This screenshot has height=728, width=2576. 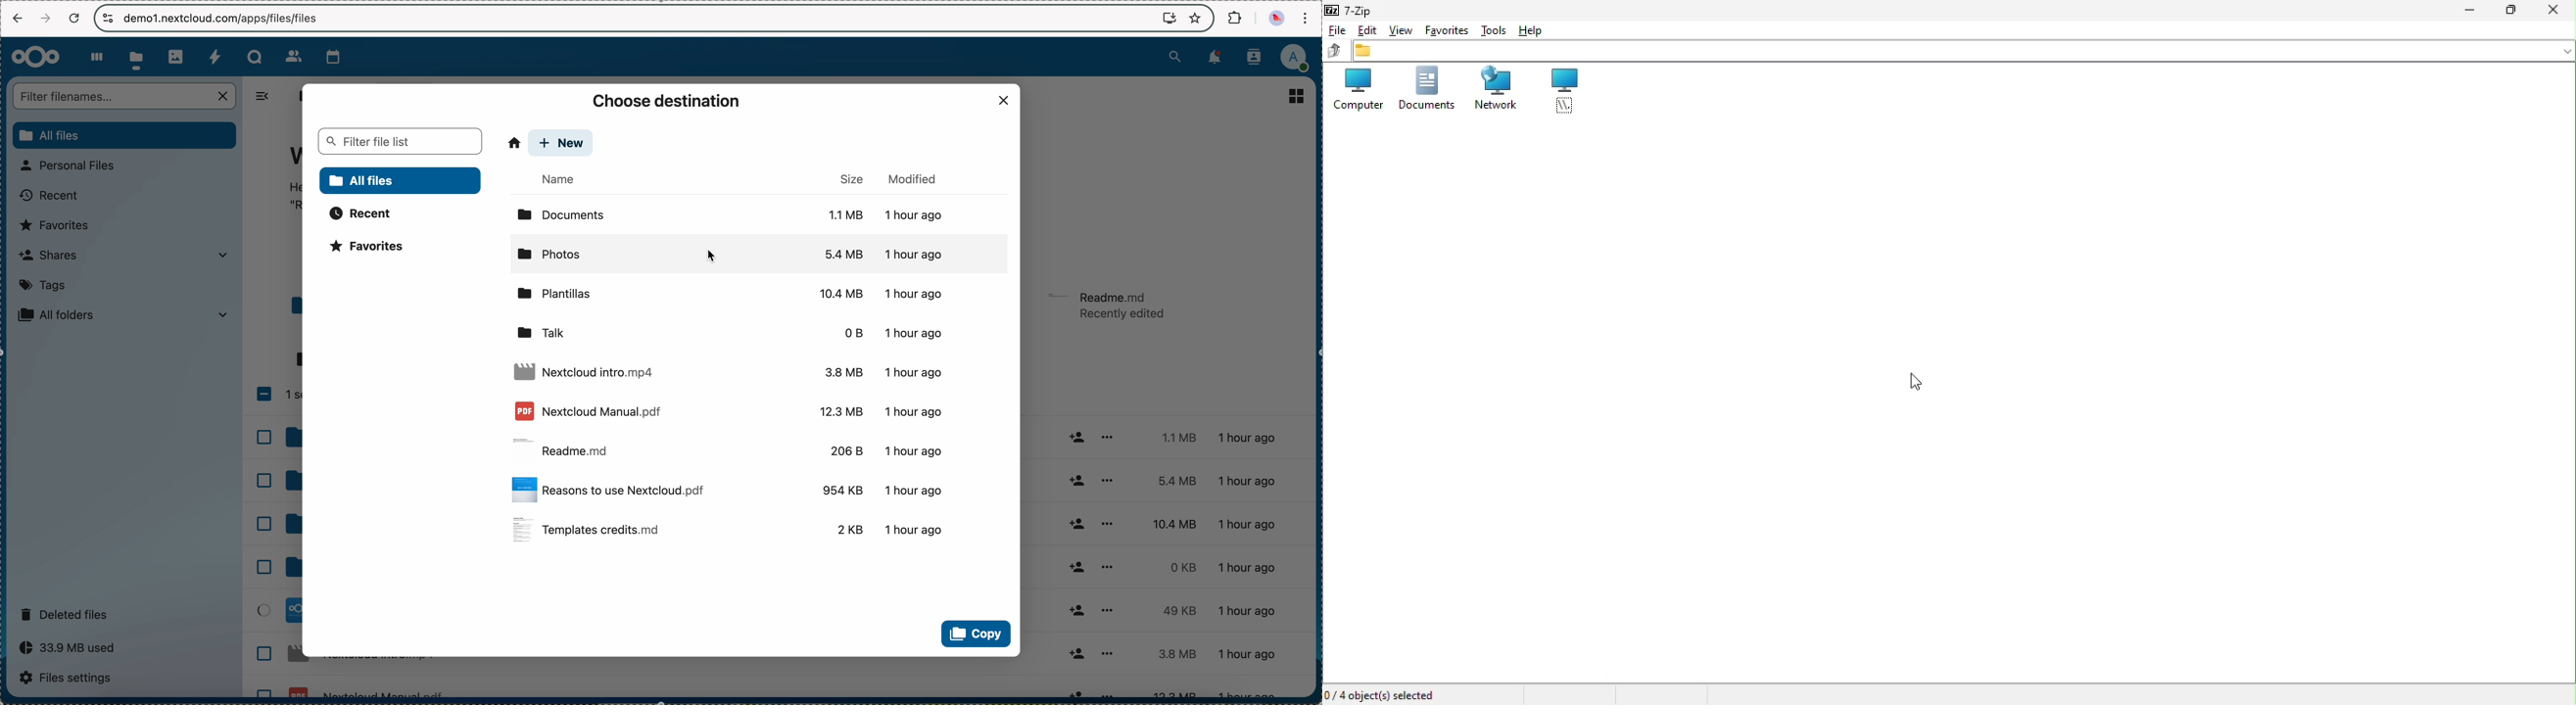 I want to click on contacts, so click(x=1257, y=56).